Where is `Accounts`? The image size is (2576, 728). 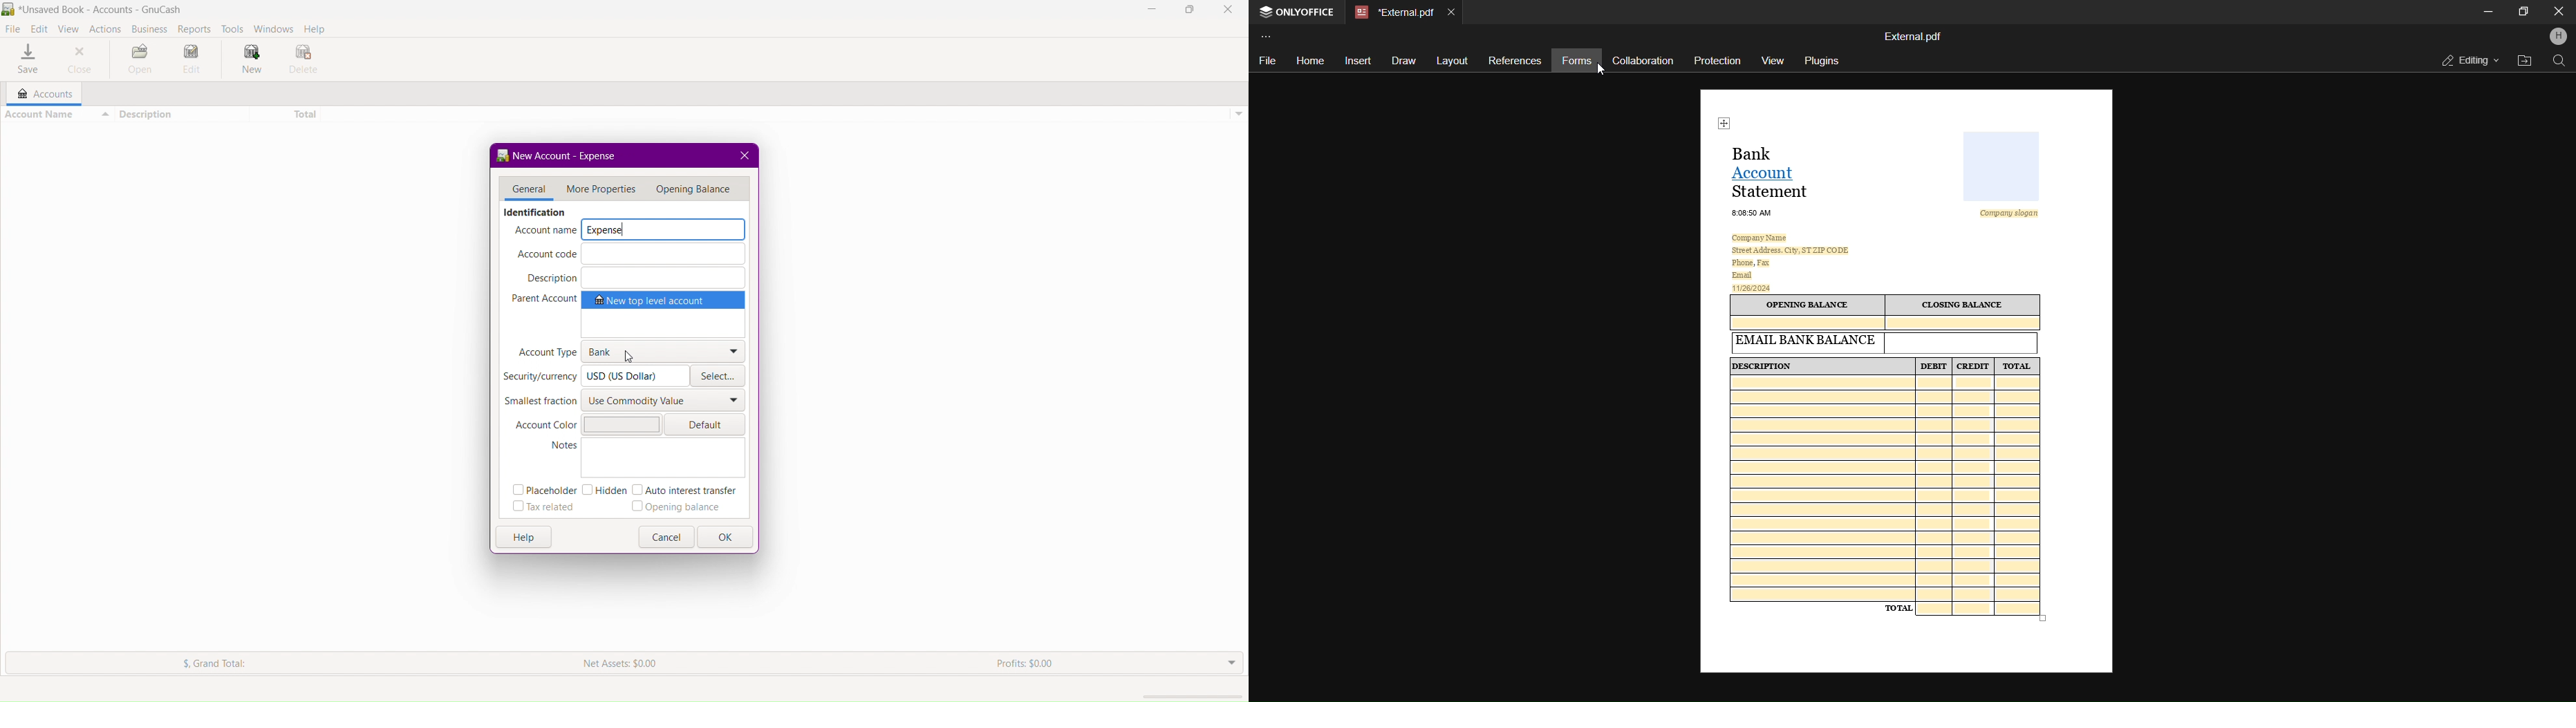 Accounts is located at coordinates (40, 94).